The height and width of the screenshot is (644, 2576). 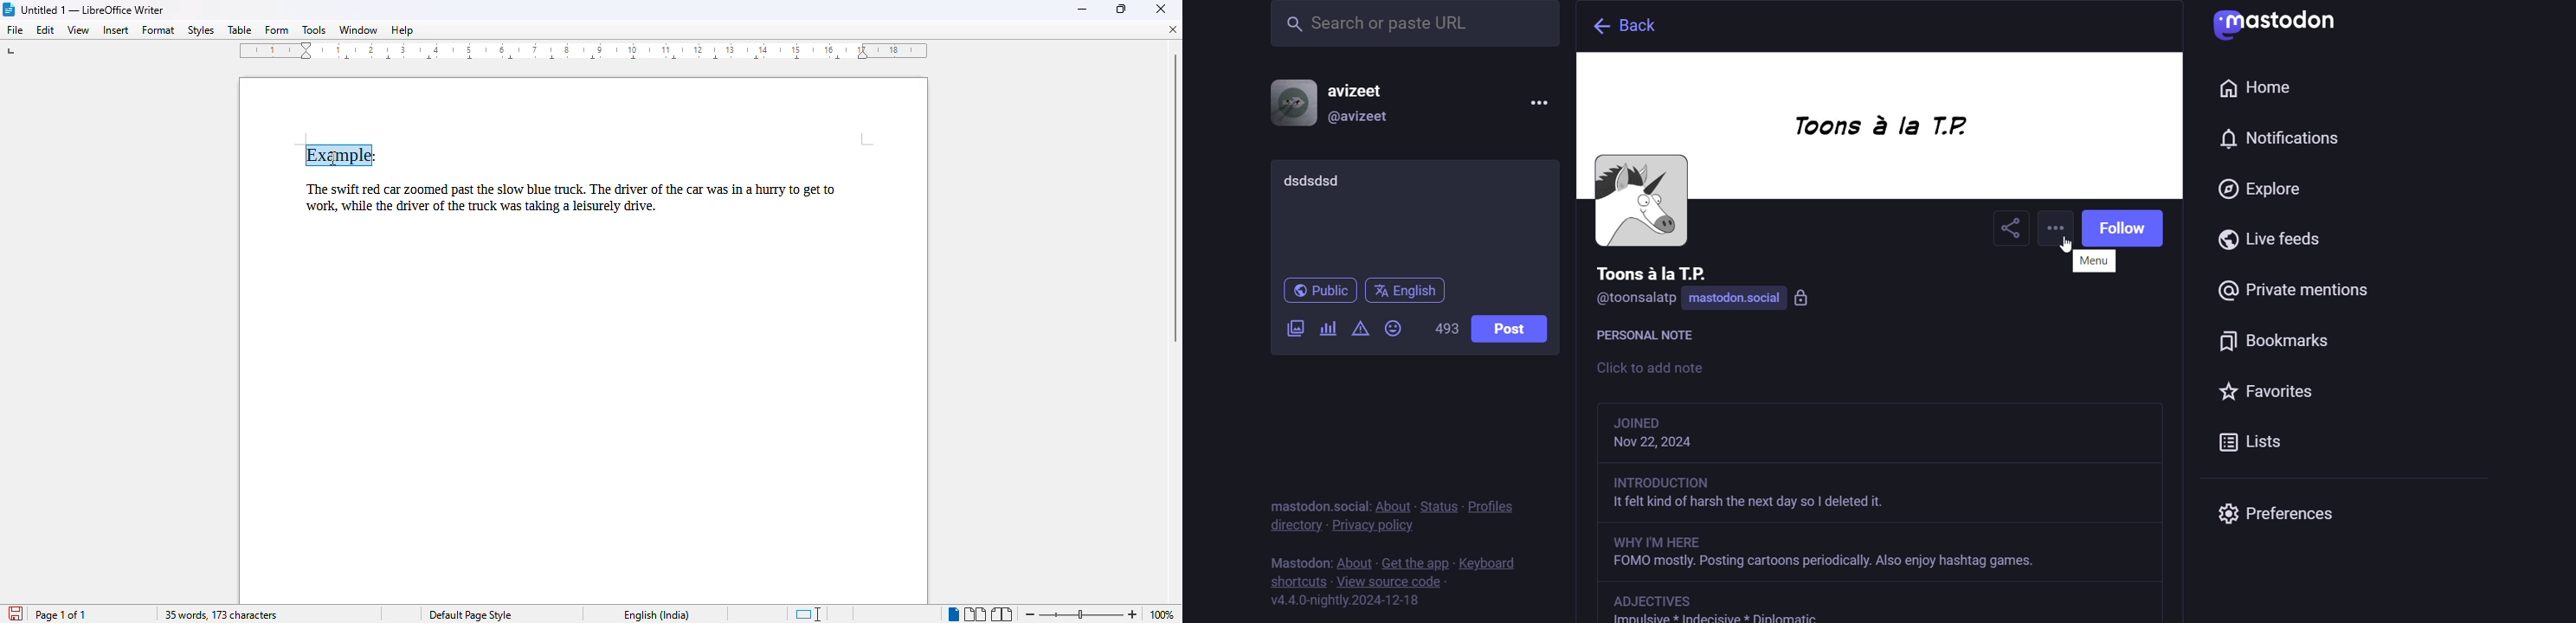 What do you see at coordinates (221, 615) in the screenshot?
I see `35 words, 173 characters` at bounding box center [221, 615].